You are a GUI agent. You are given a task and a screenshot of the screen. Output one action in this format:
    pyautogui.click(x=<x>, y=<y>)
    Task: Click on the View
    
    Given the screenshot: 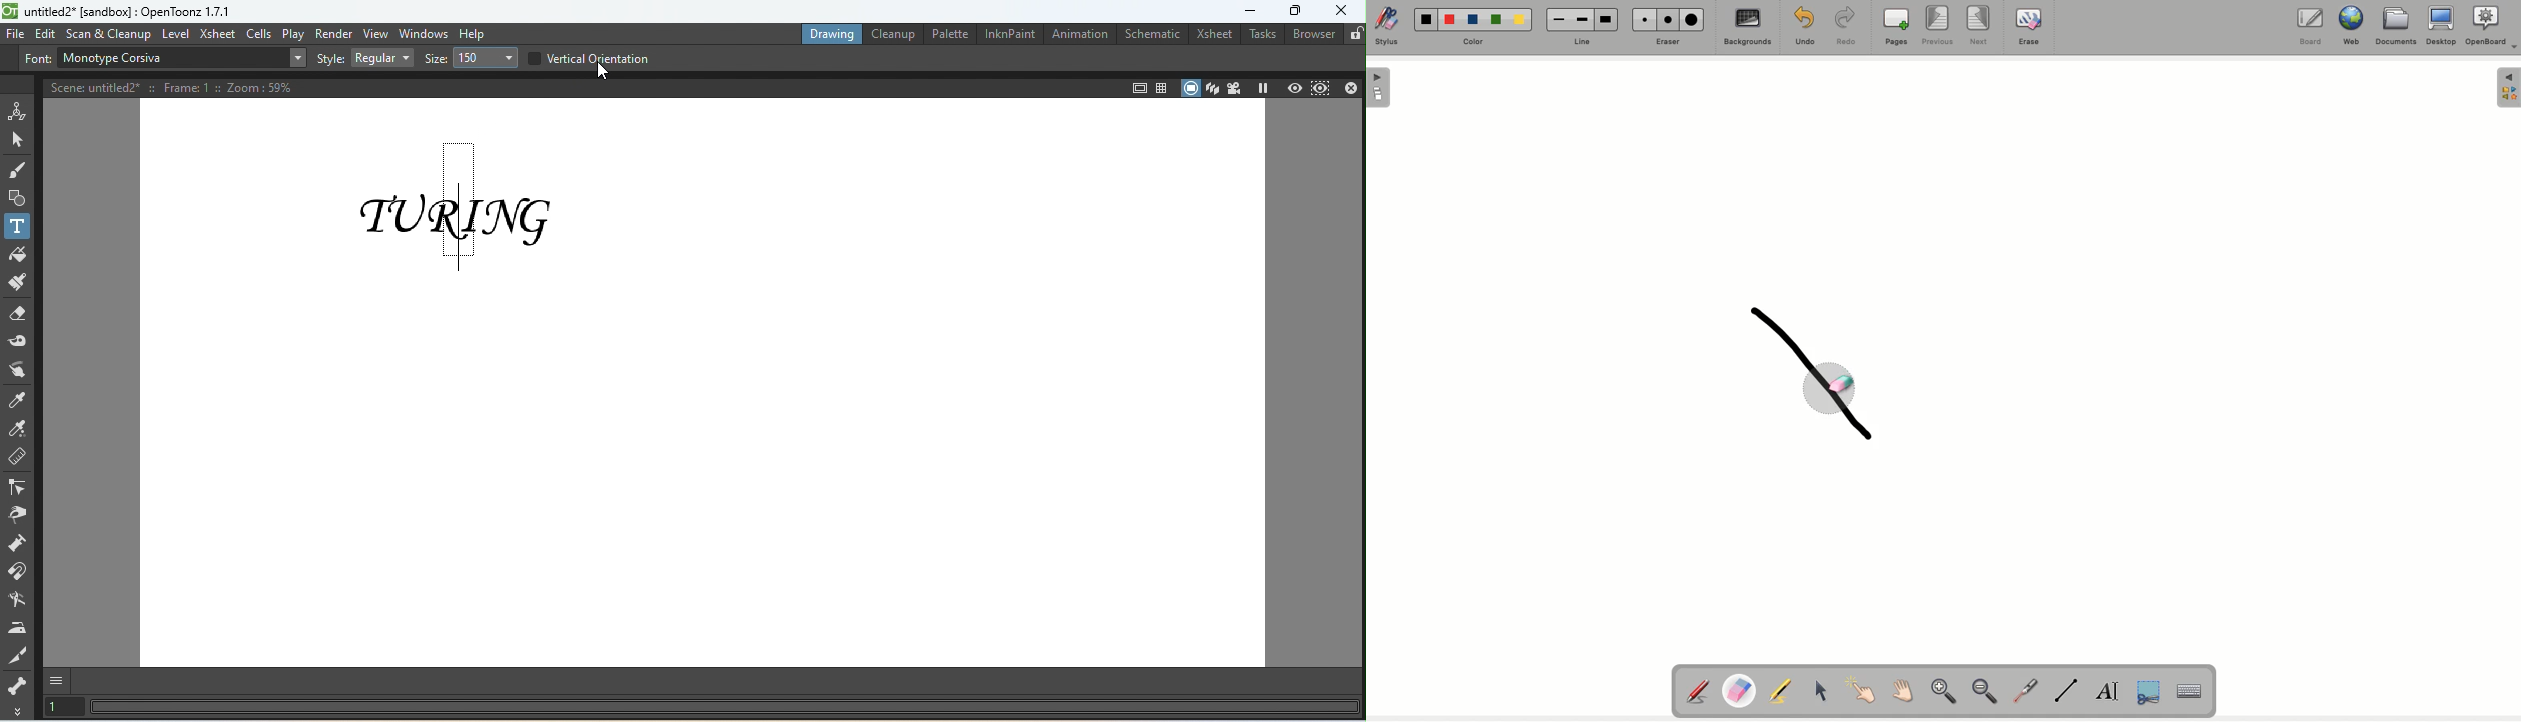 What is the action you would take?
    pyautogui.click(x=375, y=33)
    